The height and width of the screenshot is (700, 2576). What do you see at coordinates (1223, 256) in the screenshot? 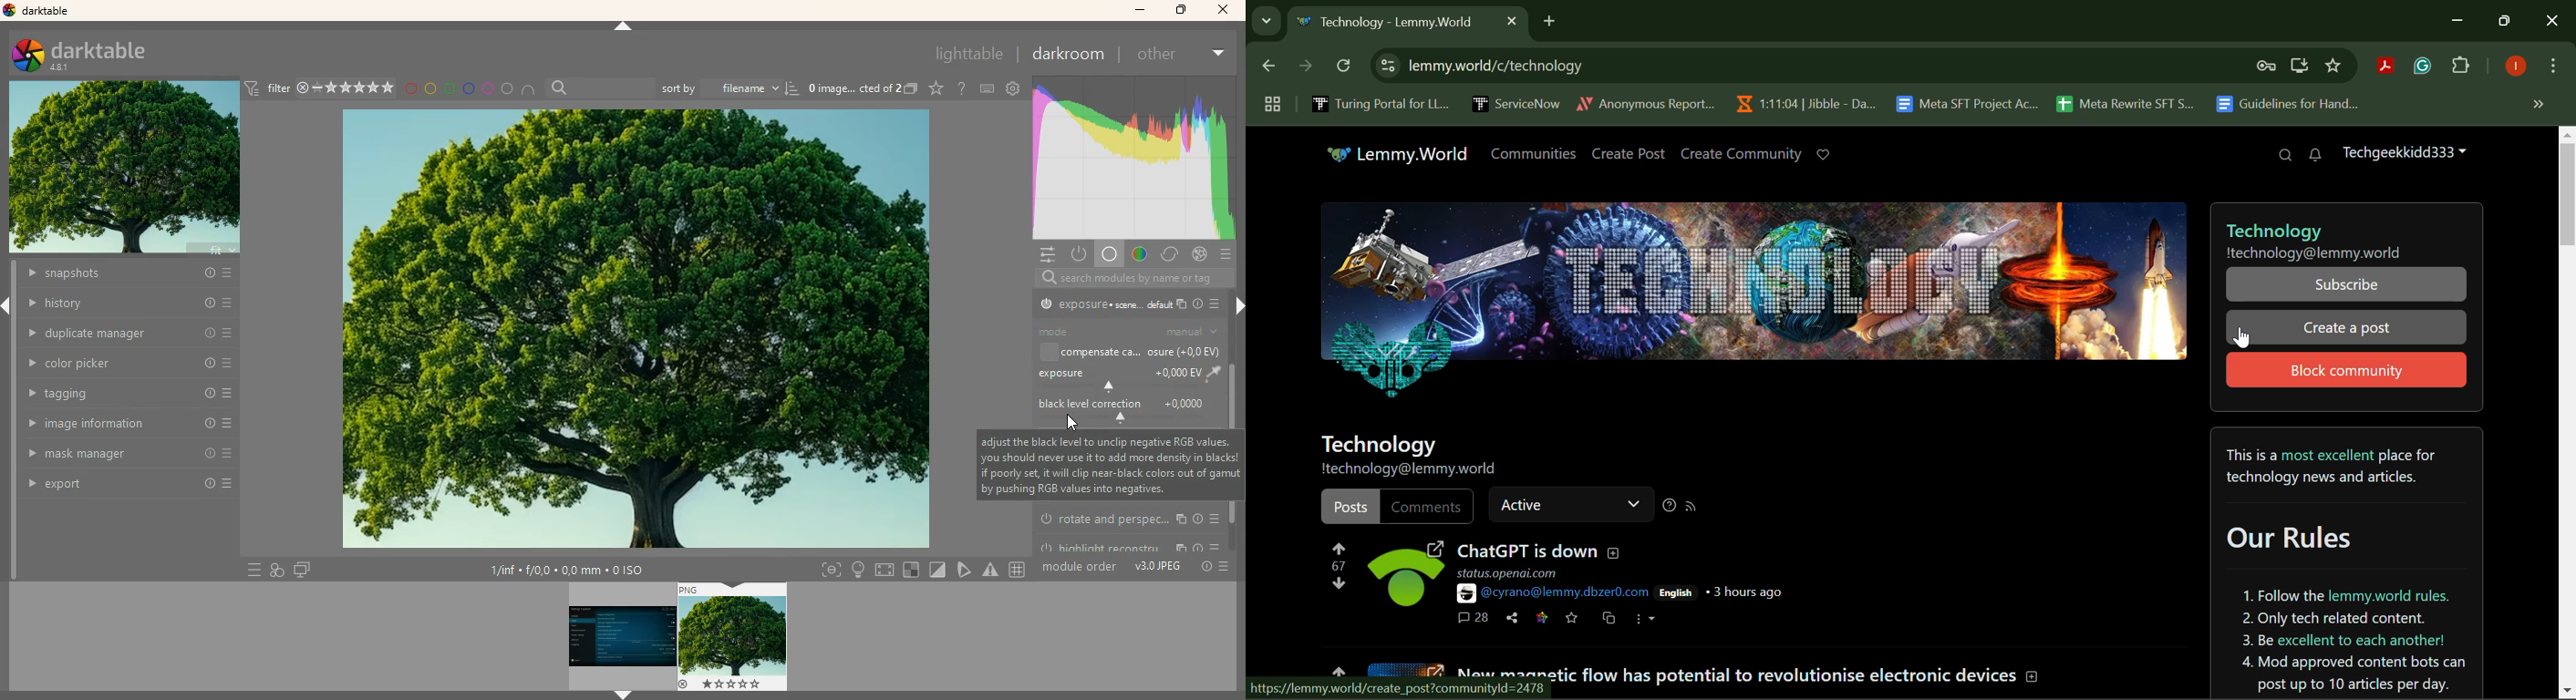
I see `more` at bounding box center [1223, 256].